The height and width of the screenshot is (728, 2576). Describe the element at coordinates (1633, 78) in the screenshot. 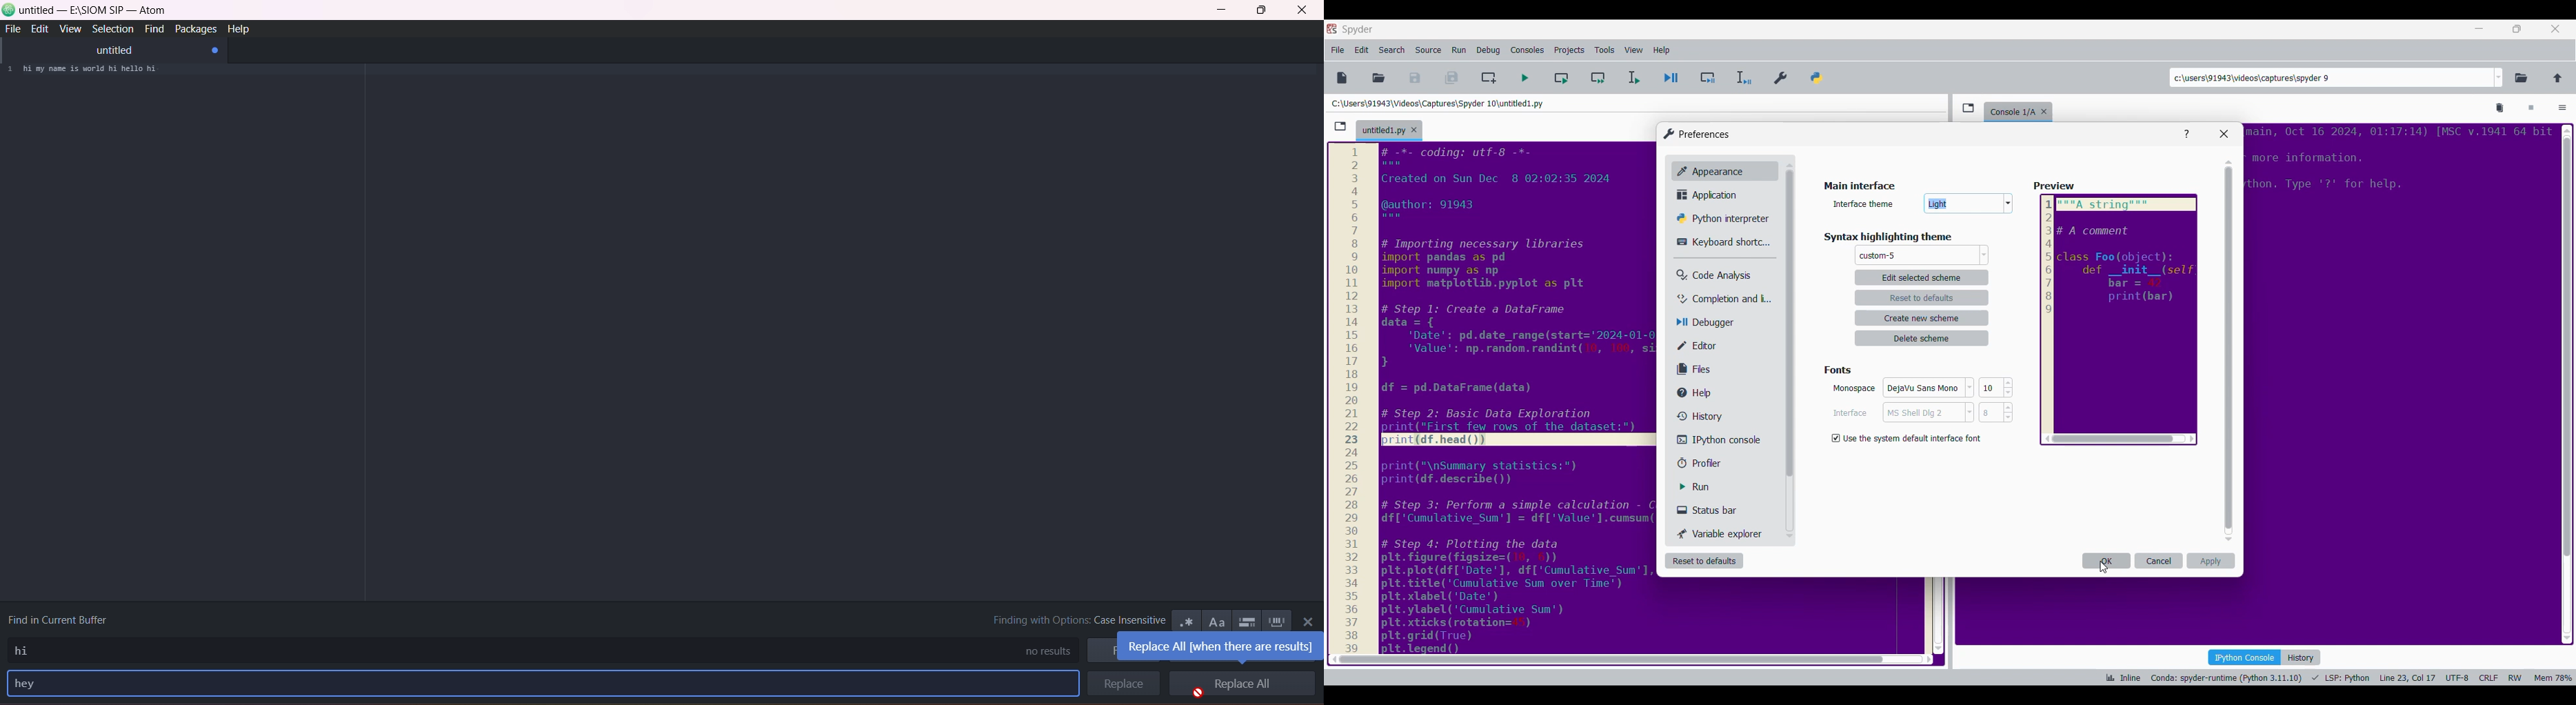

I see `Run selection/current line` at that location.